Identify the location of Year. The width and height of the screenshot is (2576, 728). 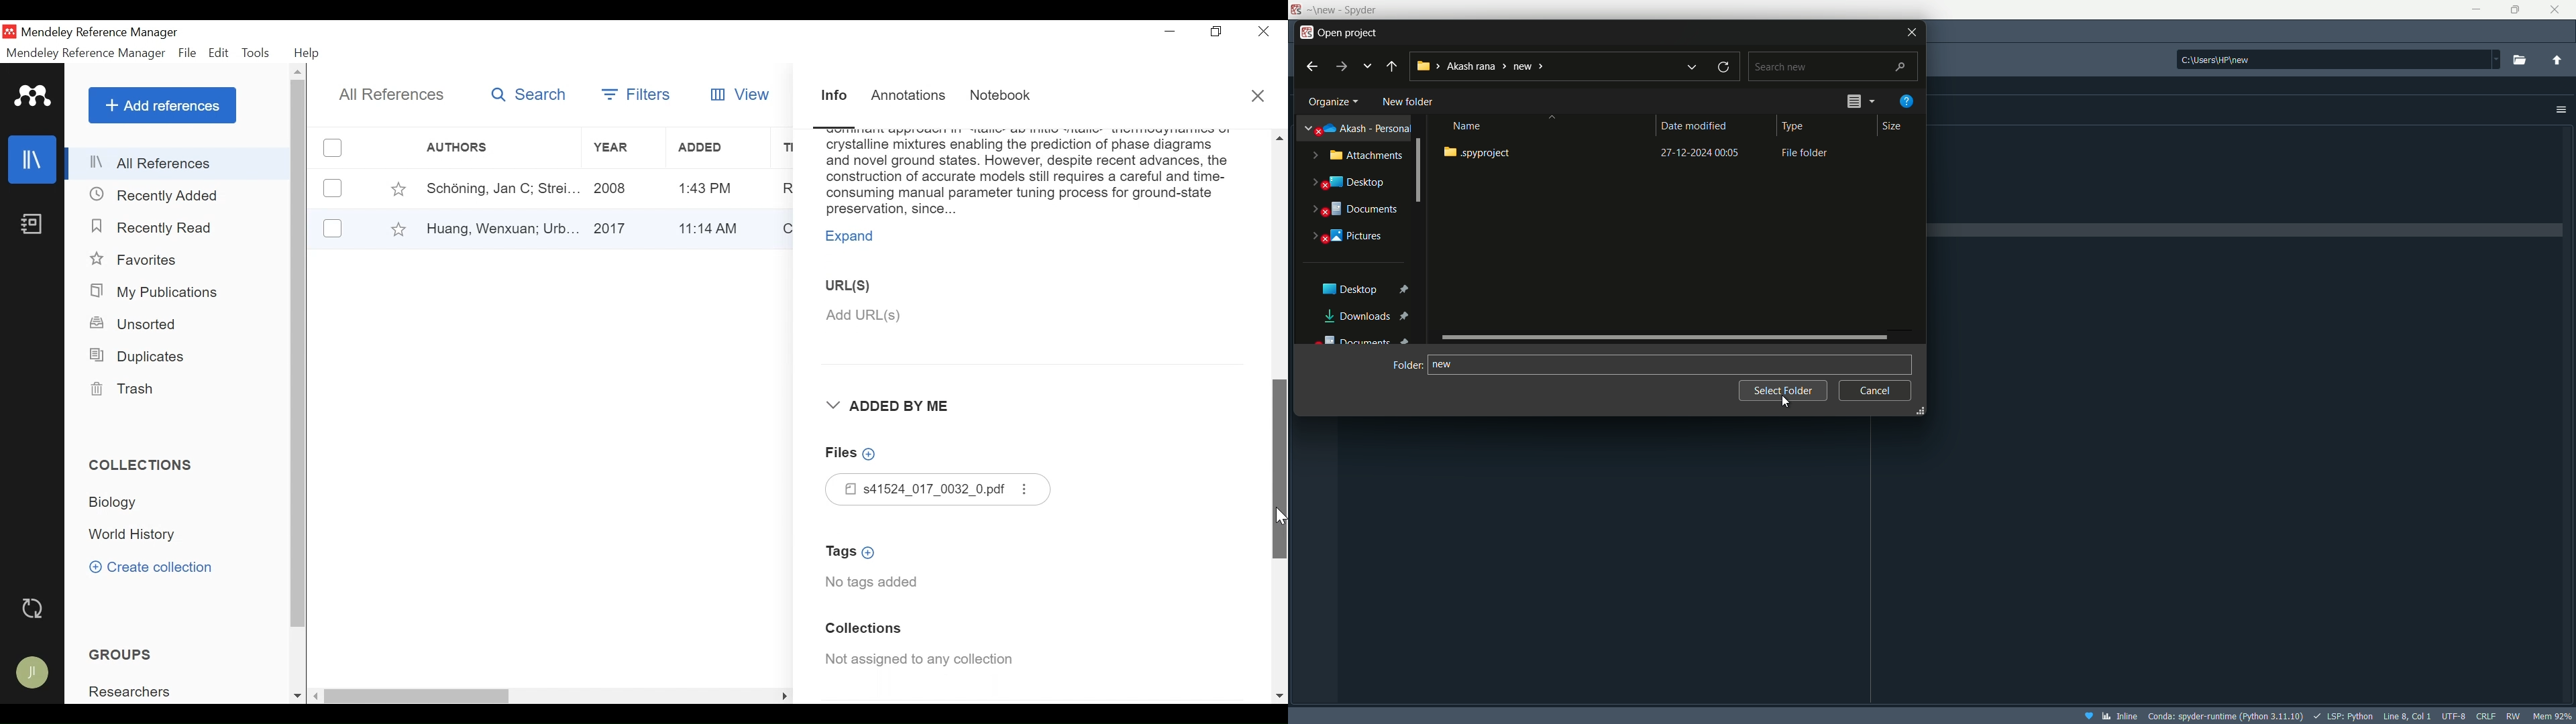
(621, 227).